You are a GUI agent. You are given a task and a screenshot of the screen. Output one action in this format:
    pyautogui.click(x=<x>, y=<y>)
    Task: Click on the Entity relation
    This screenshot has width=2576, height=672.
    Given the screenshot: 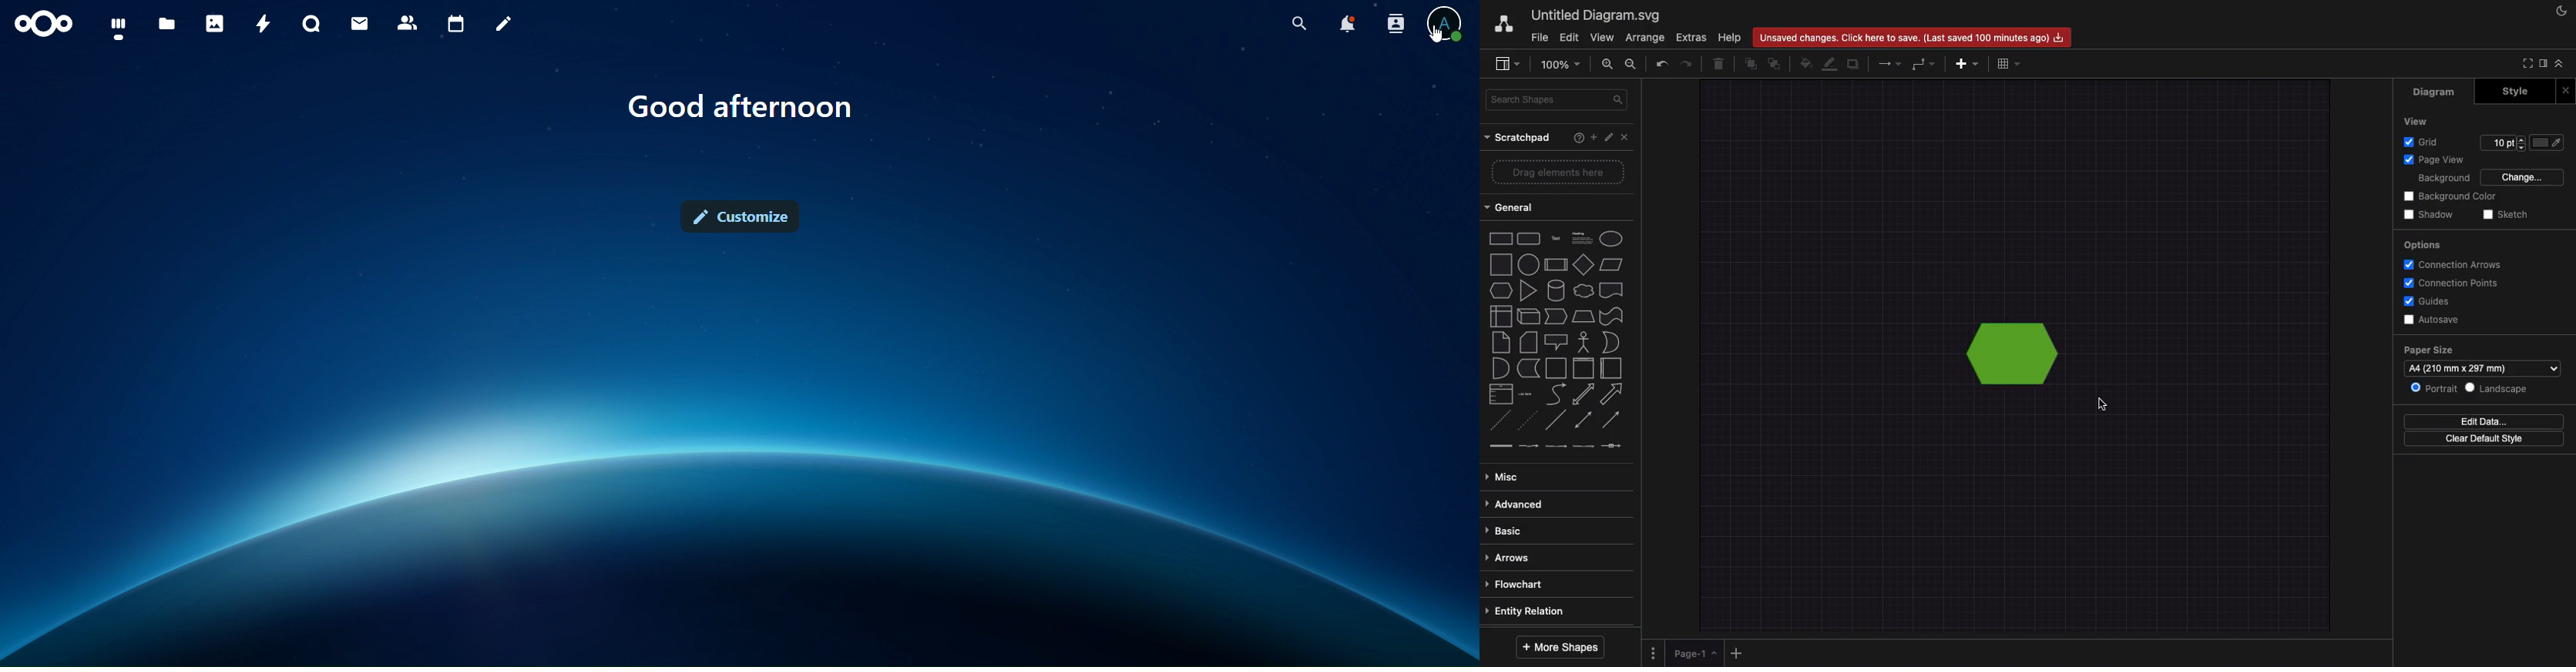 What is the action you would take?
    pyautogui.click(x=1533, y=611)
    